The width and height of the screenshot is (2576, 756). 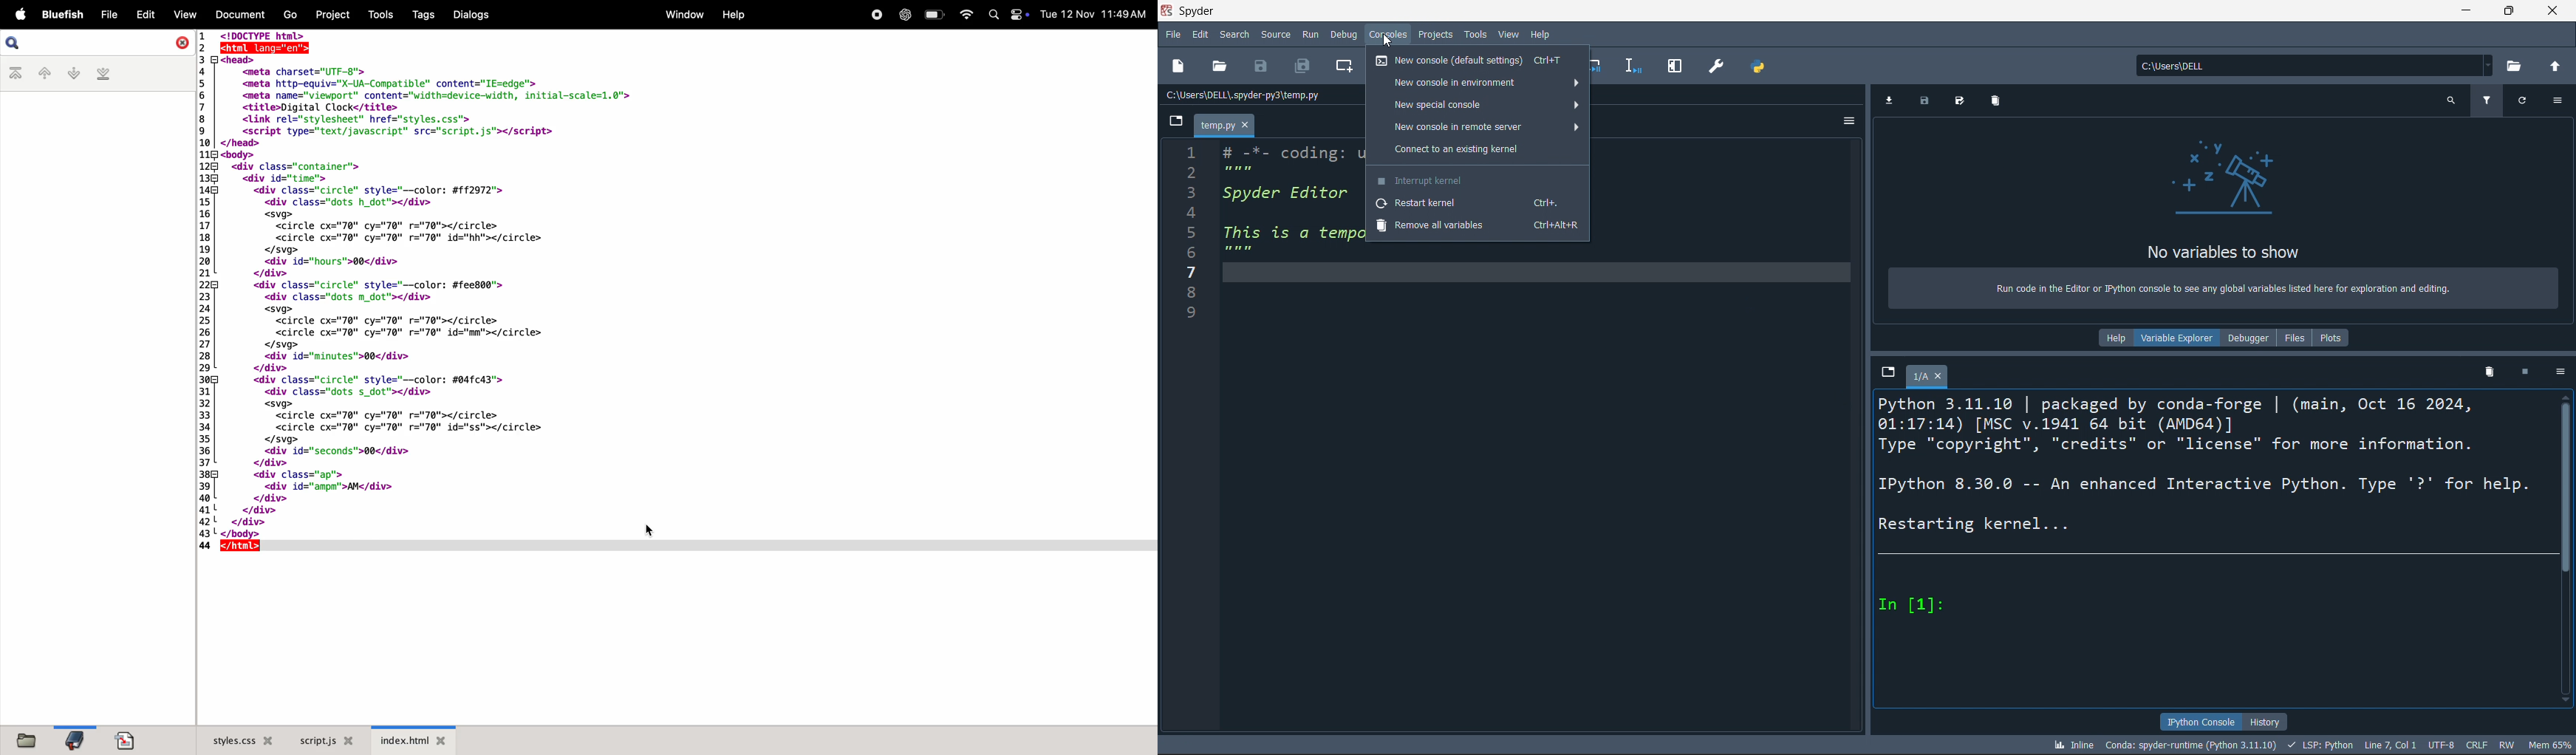 I want to click on UTF-8, so click(x=2441, y=744).